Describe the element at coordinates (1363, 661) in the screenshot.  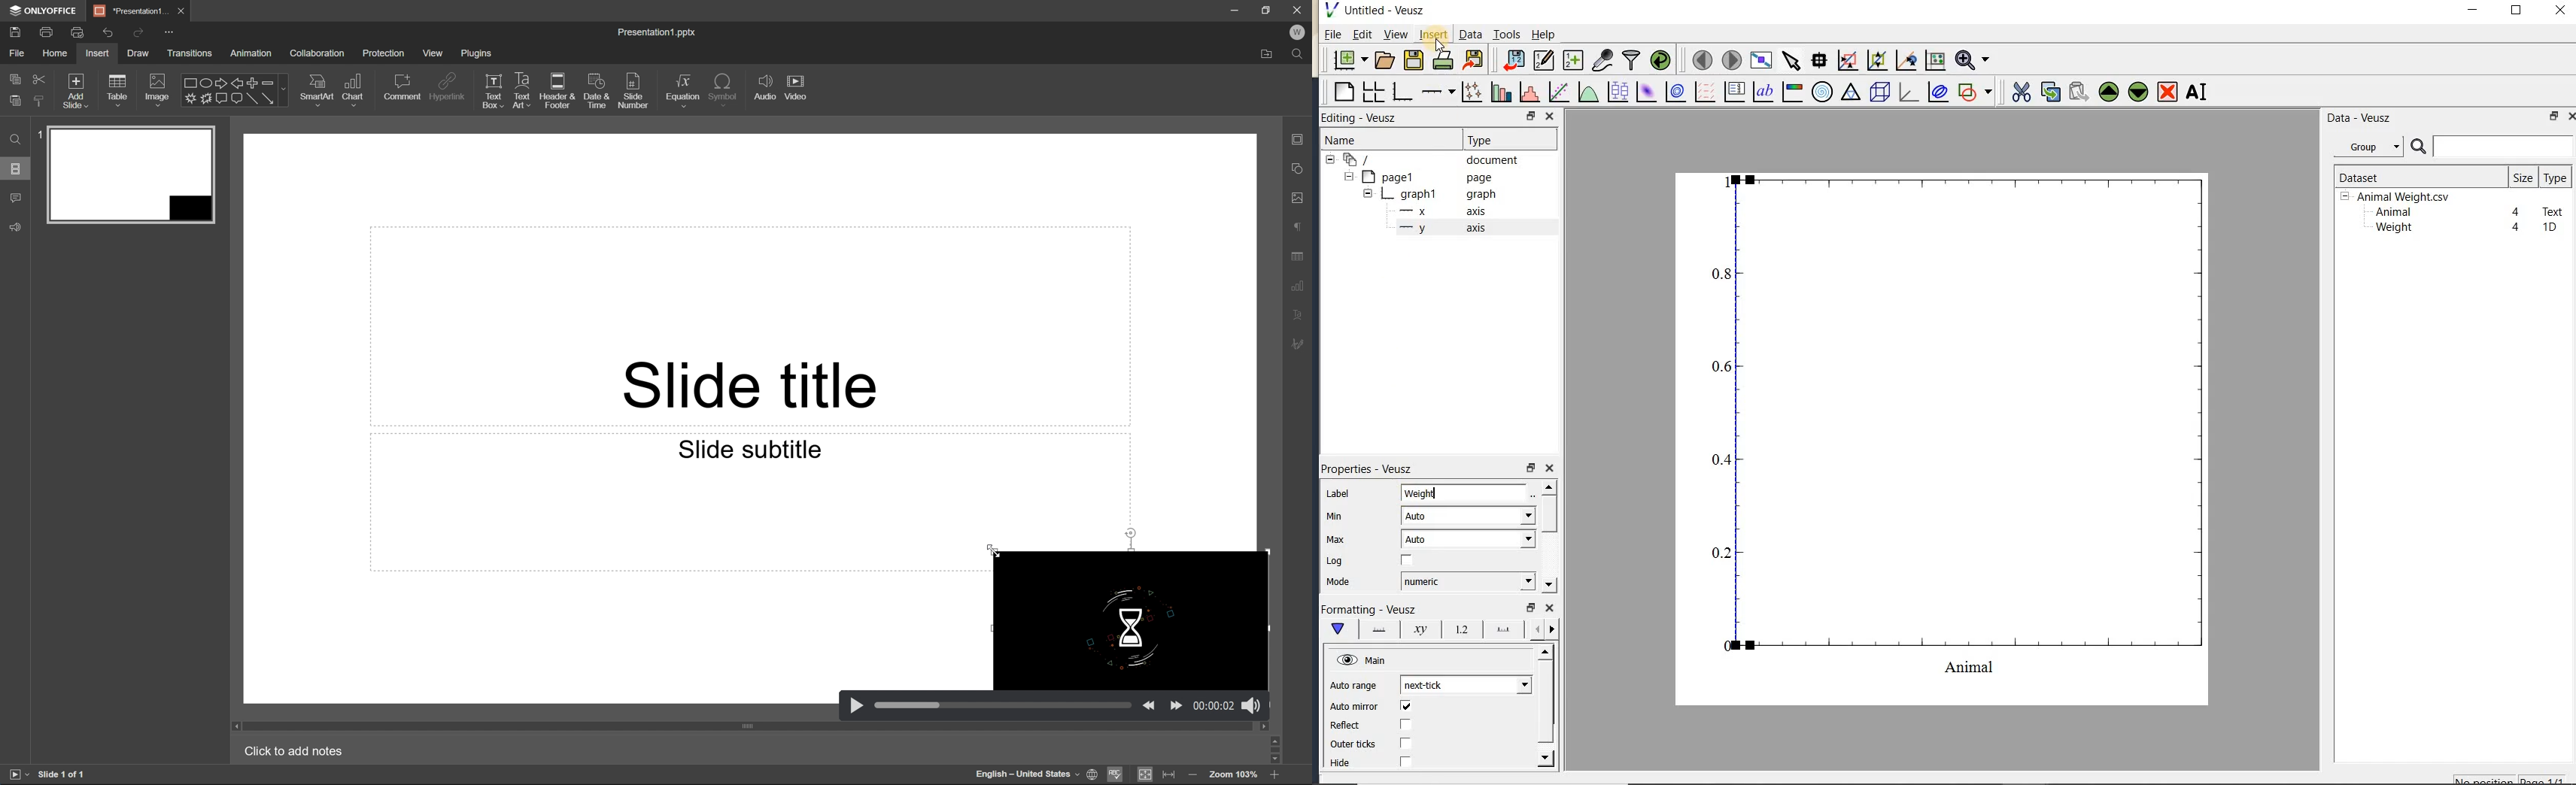
I see `Main` at that location.